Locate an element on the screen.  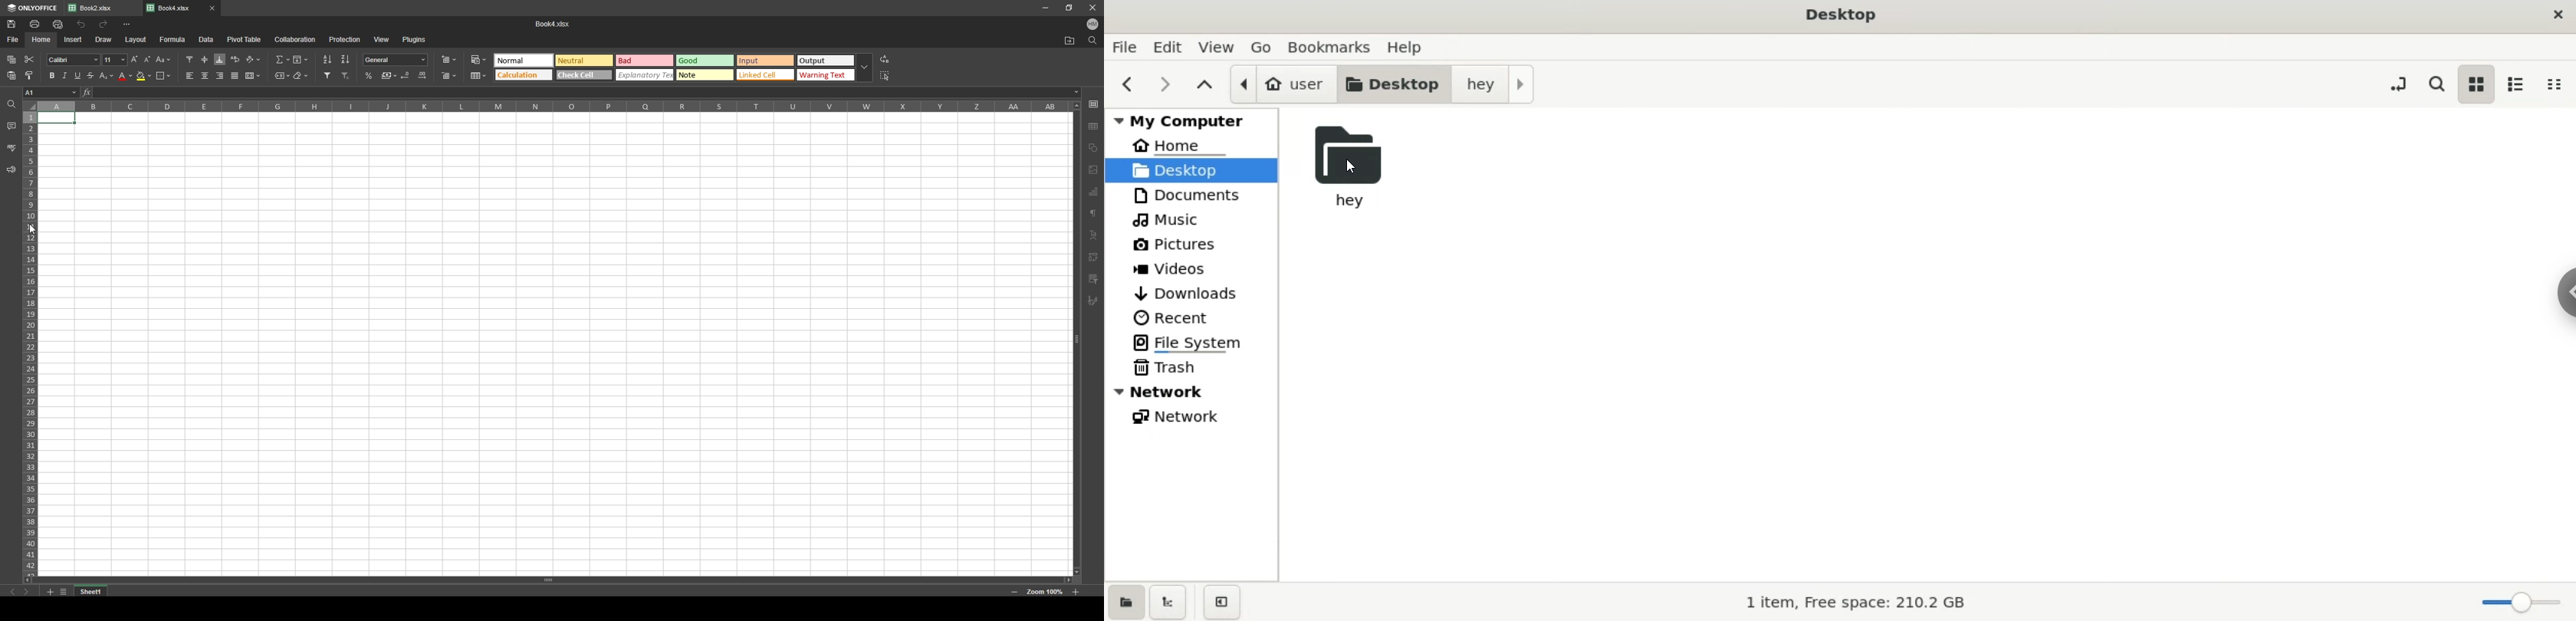
fill color is located at coordinates (145, 76).